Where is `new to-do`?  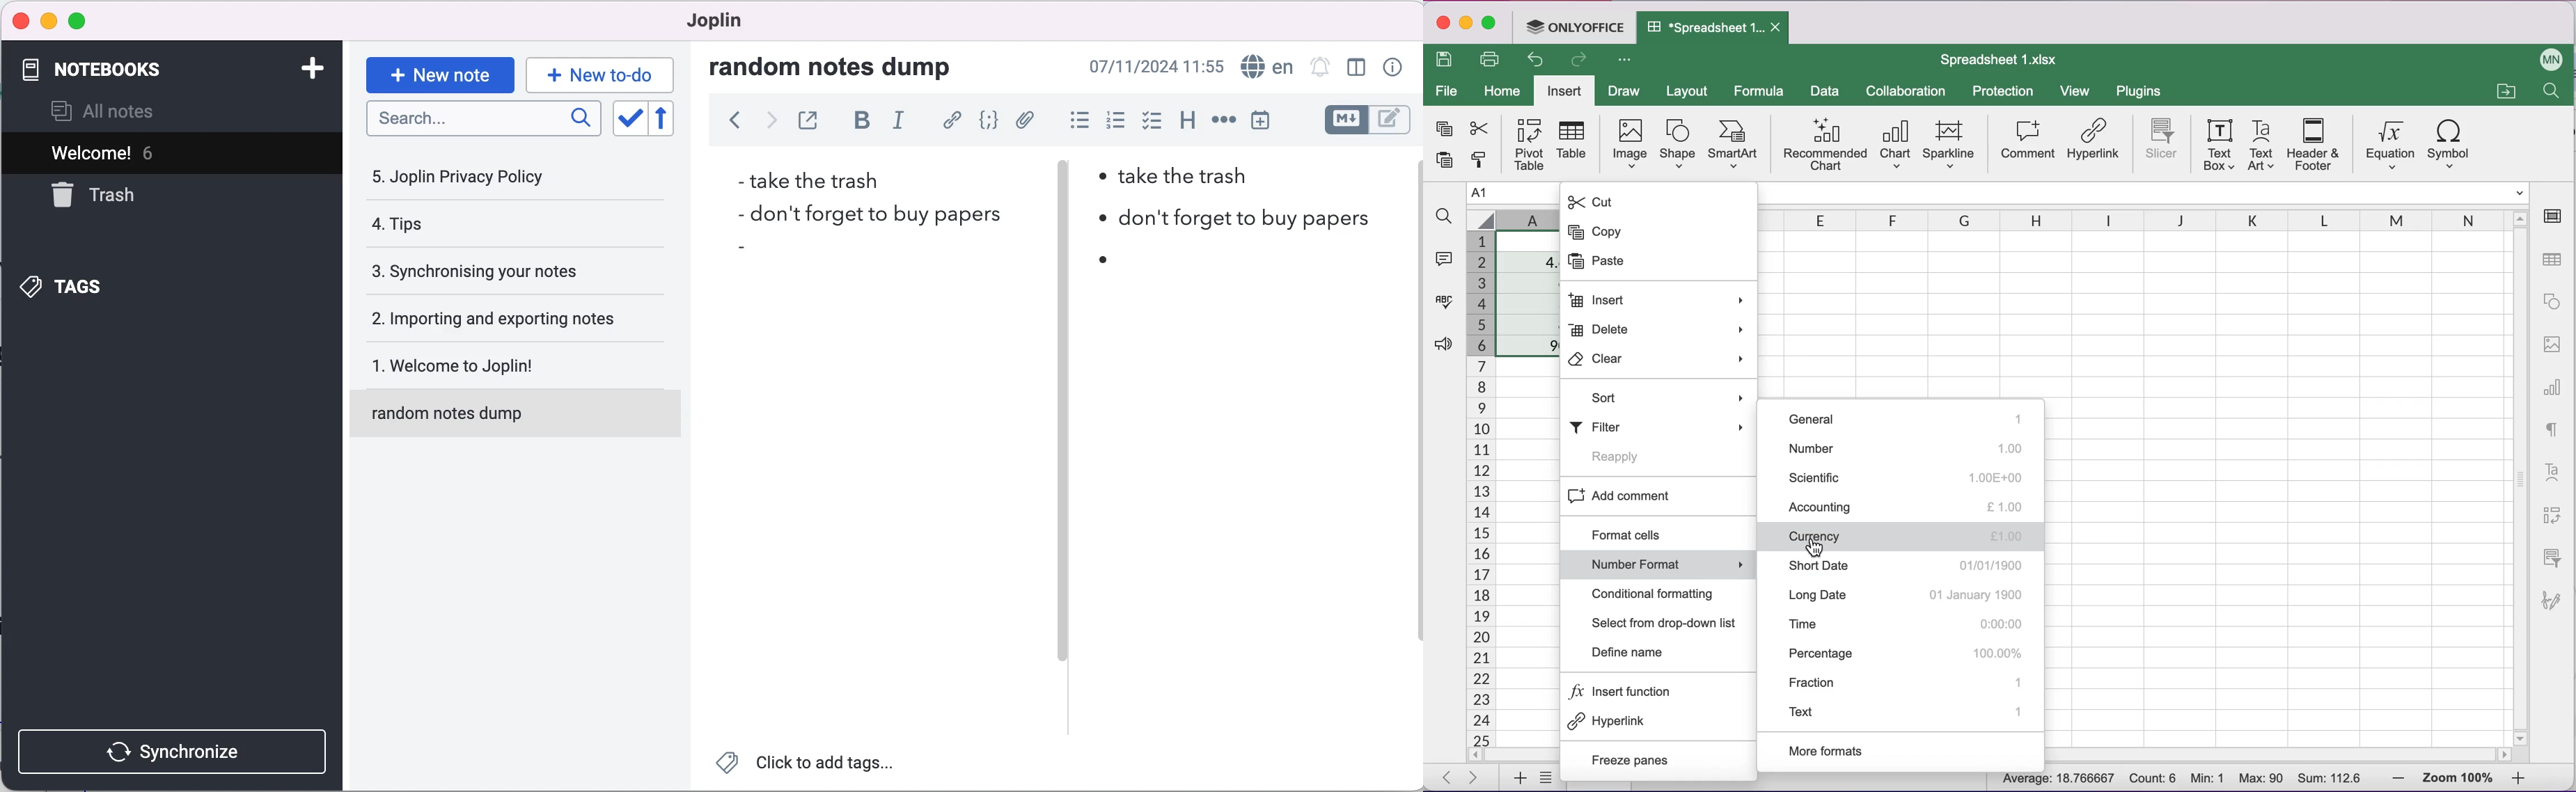
new to-do is located at coordinates (602, 74).